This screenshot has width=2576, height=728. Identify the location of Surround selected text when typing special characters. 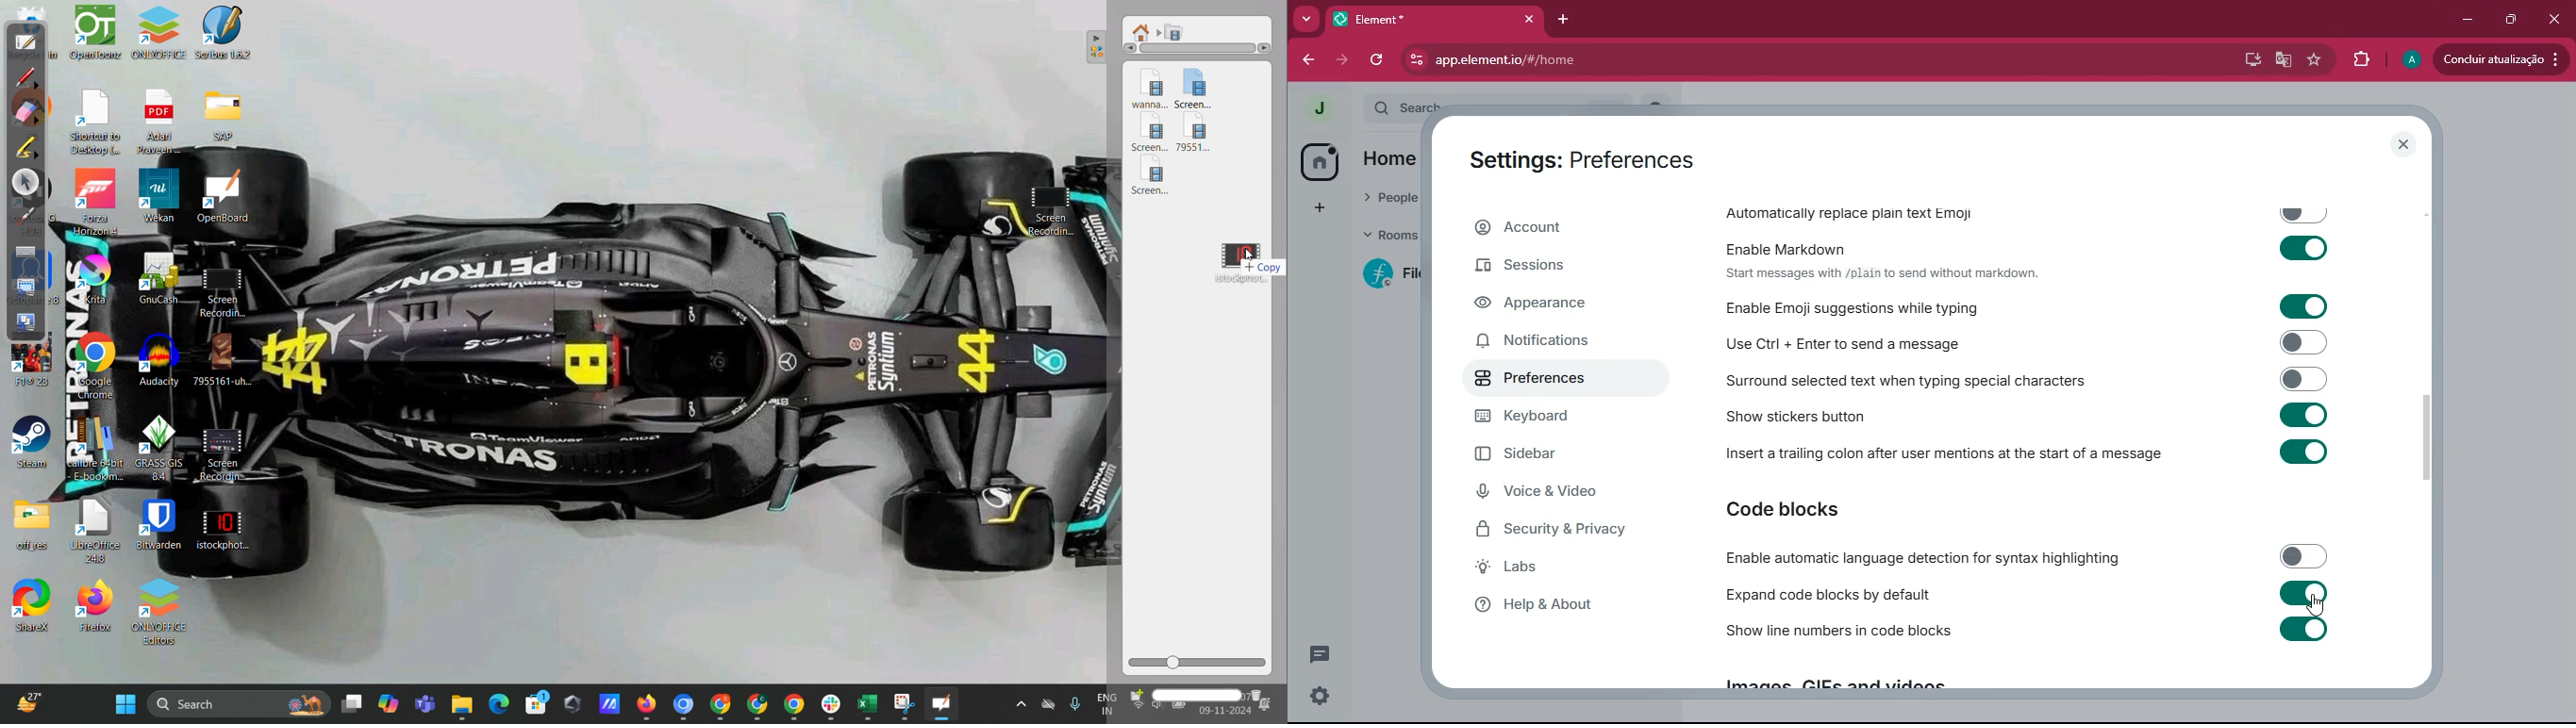
(2030, 379).